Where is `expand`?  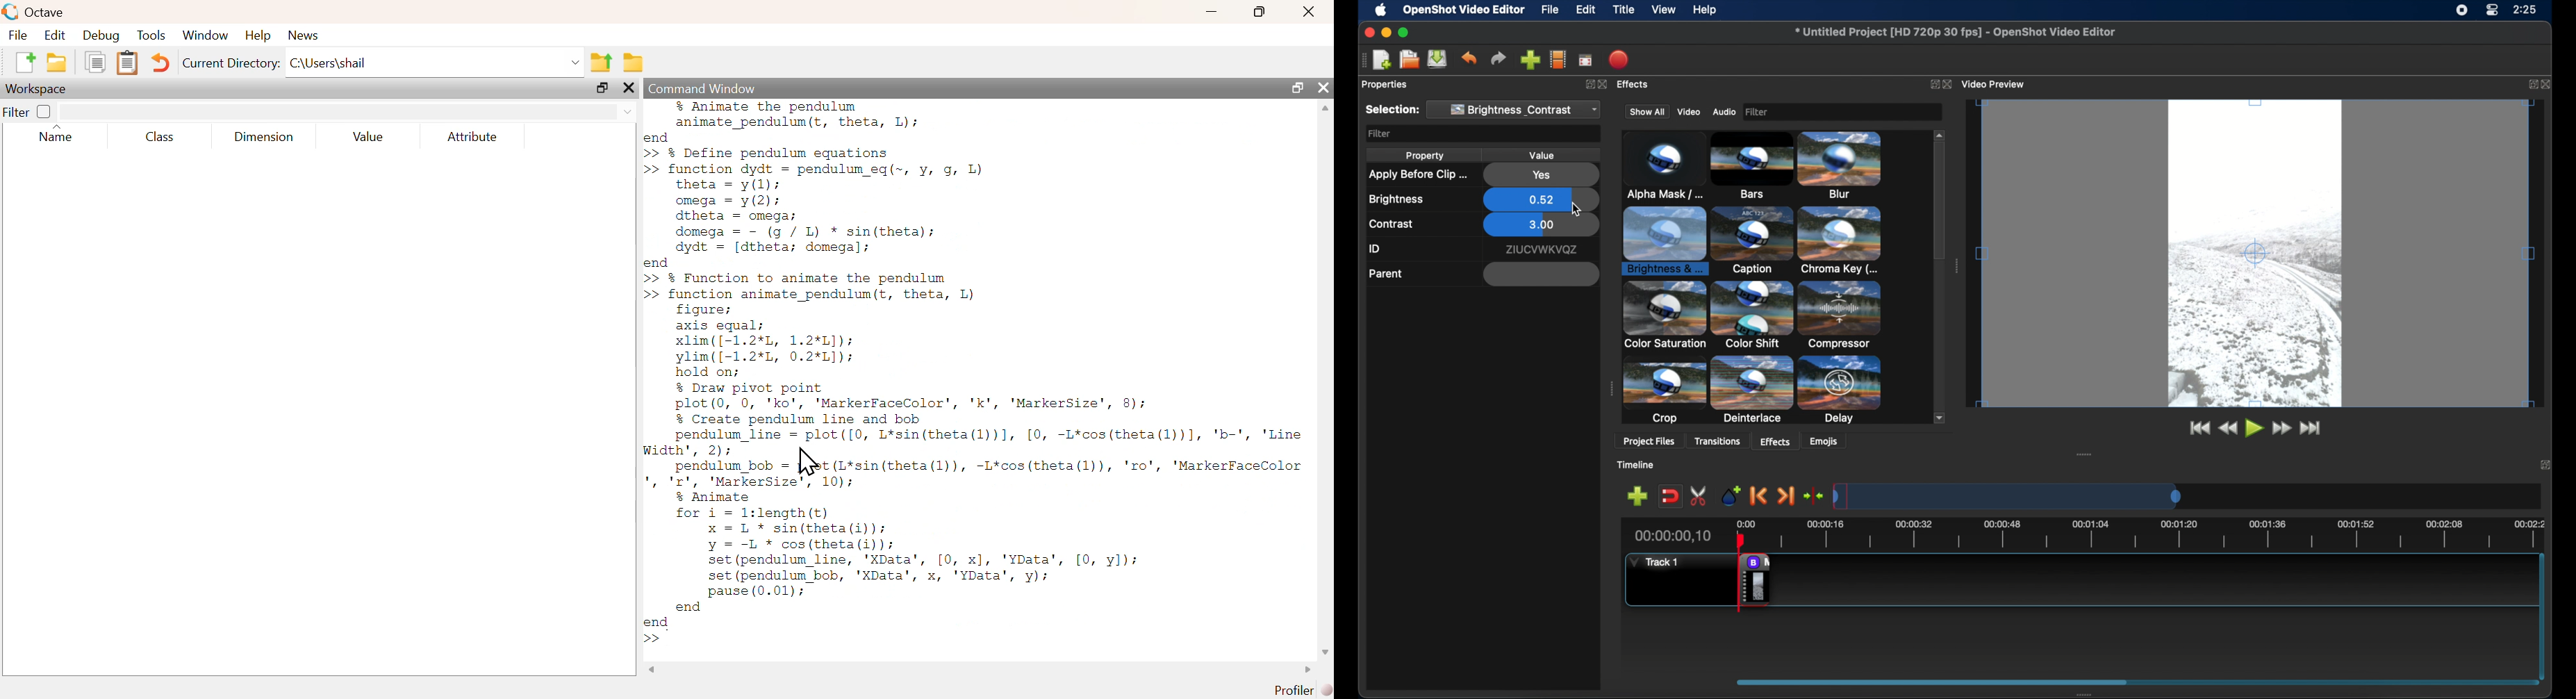 expand is located at coordinates (2531, 85).